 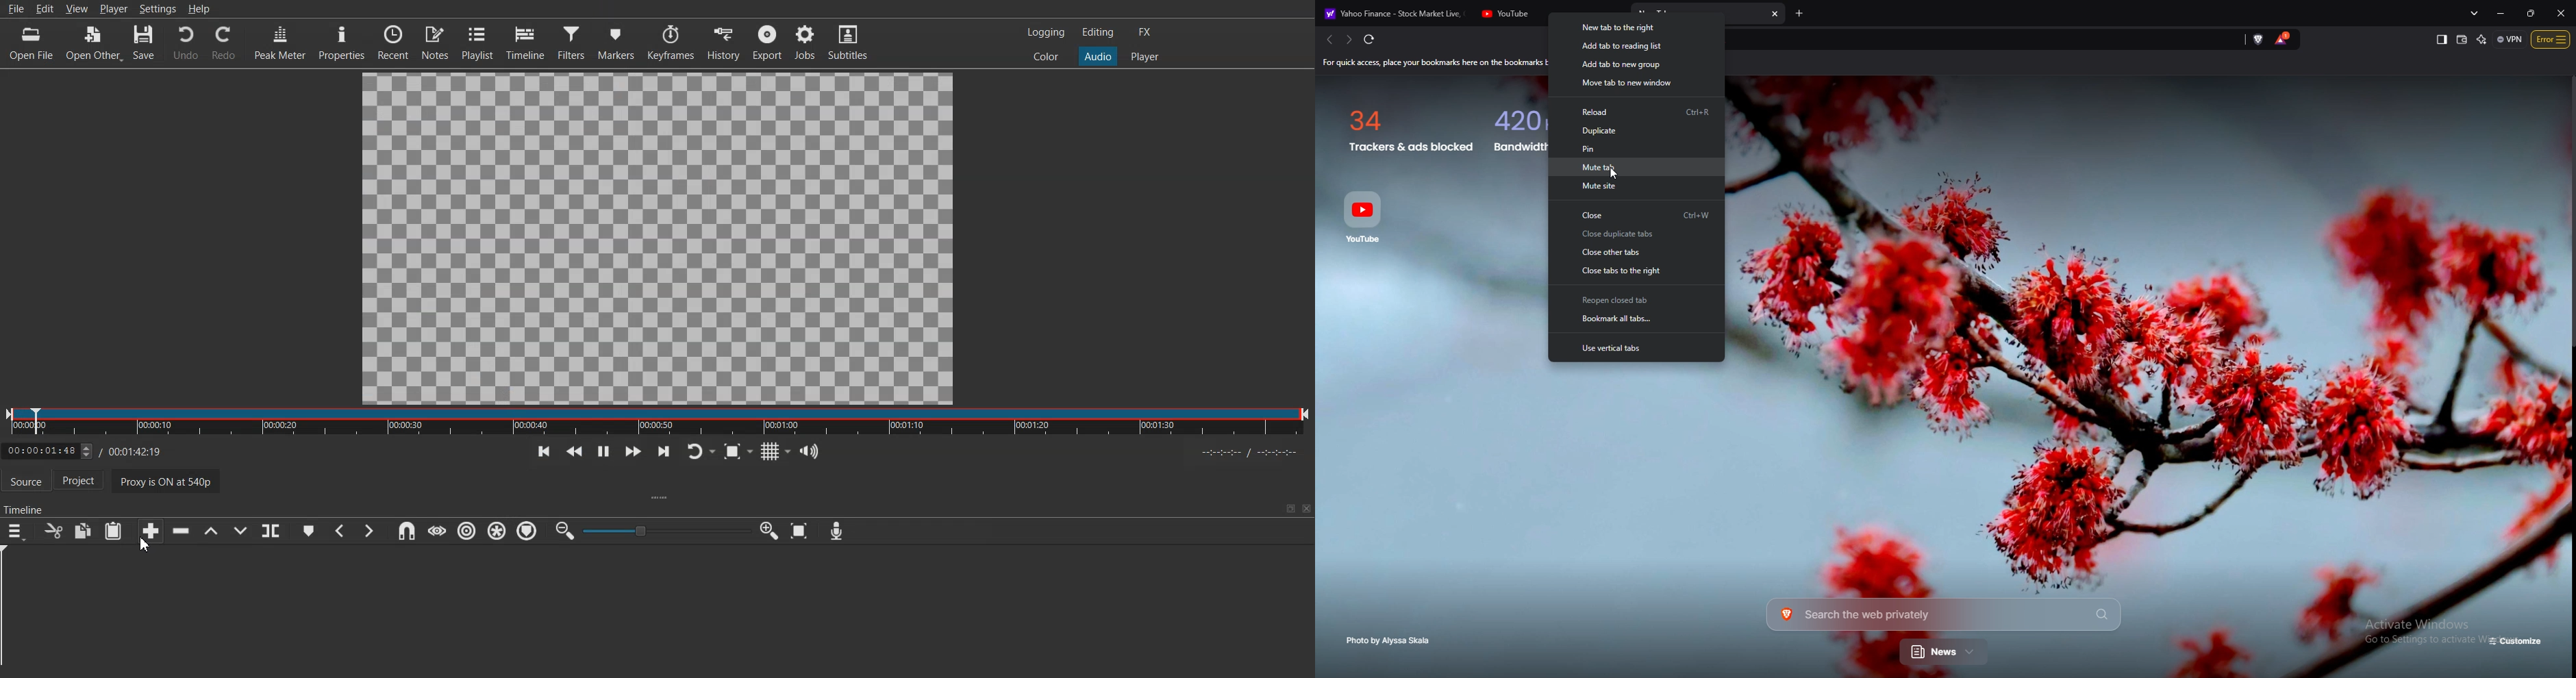 What do you see at coordinates (603, 451) in the screenshot?
I see `Toggle play or pause` at bounding box center [603, 451].